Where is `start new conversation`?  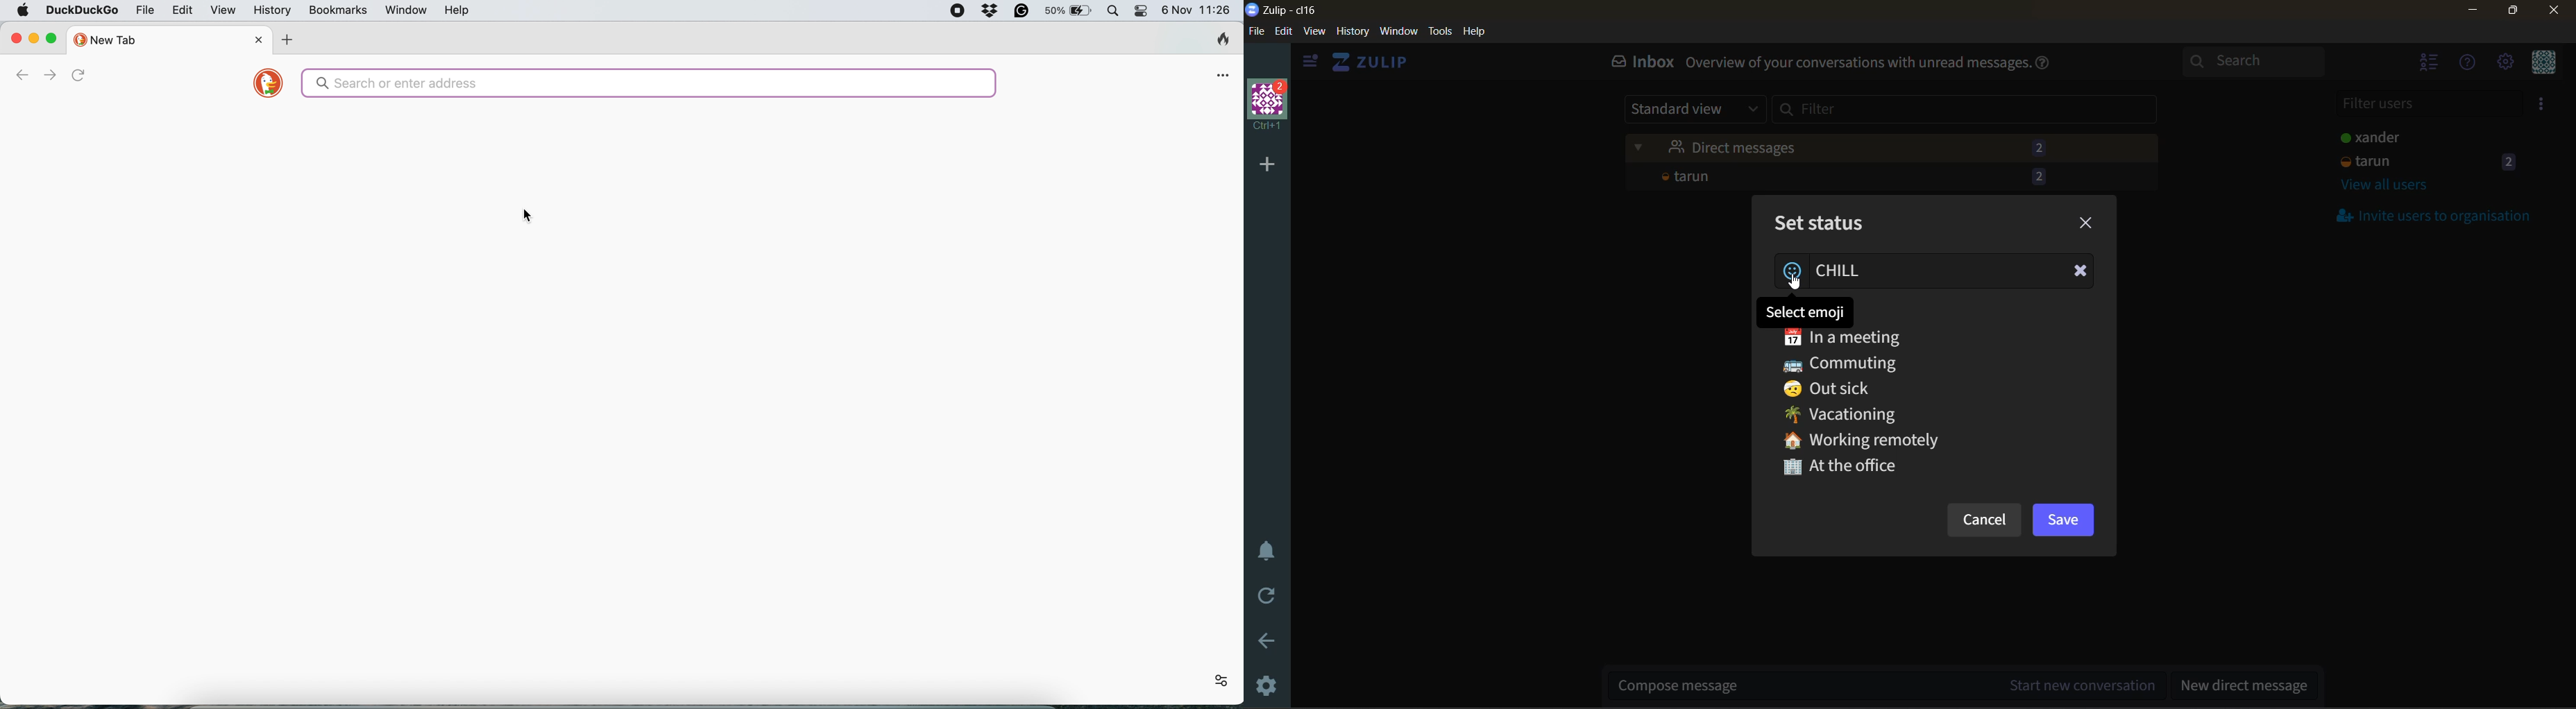
start new conversation is located at coordinates (1888, 682).